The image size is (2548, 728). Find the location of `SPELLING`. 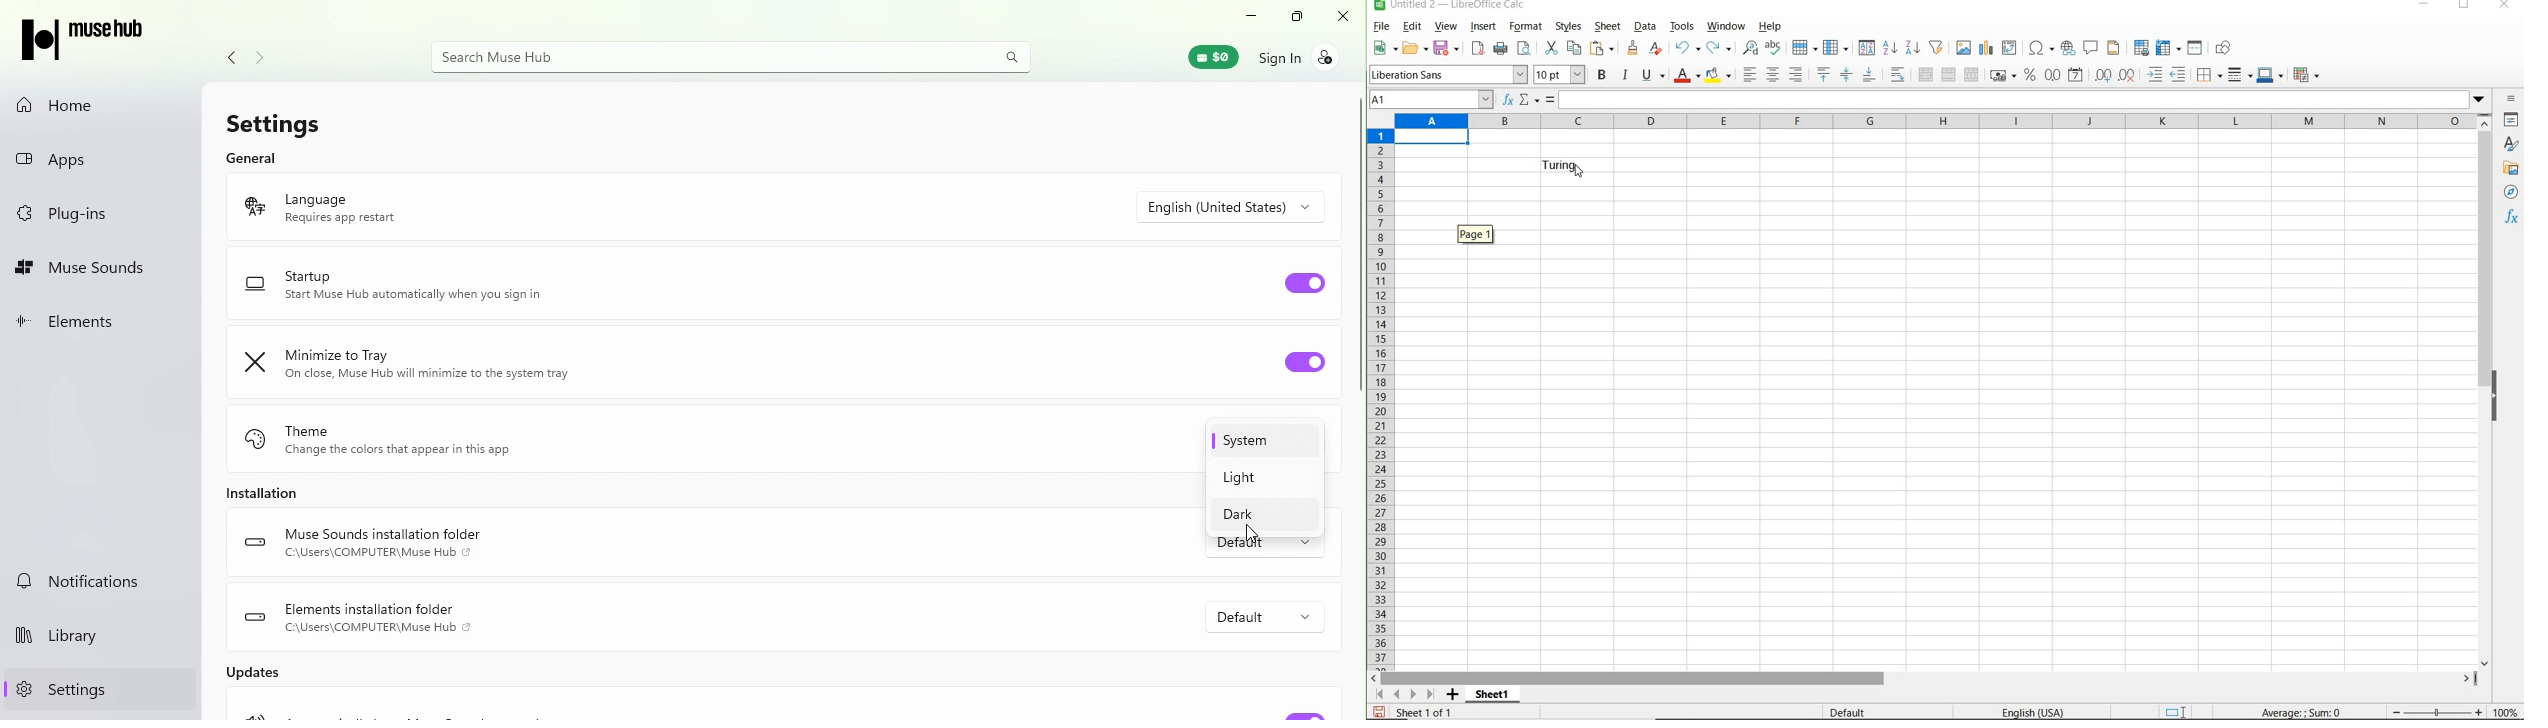

SPELLING is located at coordinates (1774, 47).